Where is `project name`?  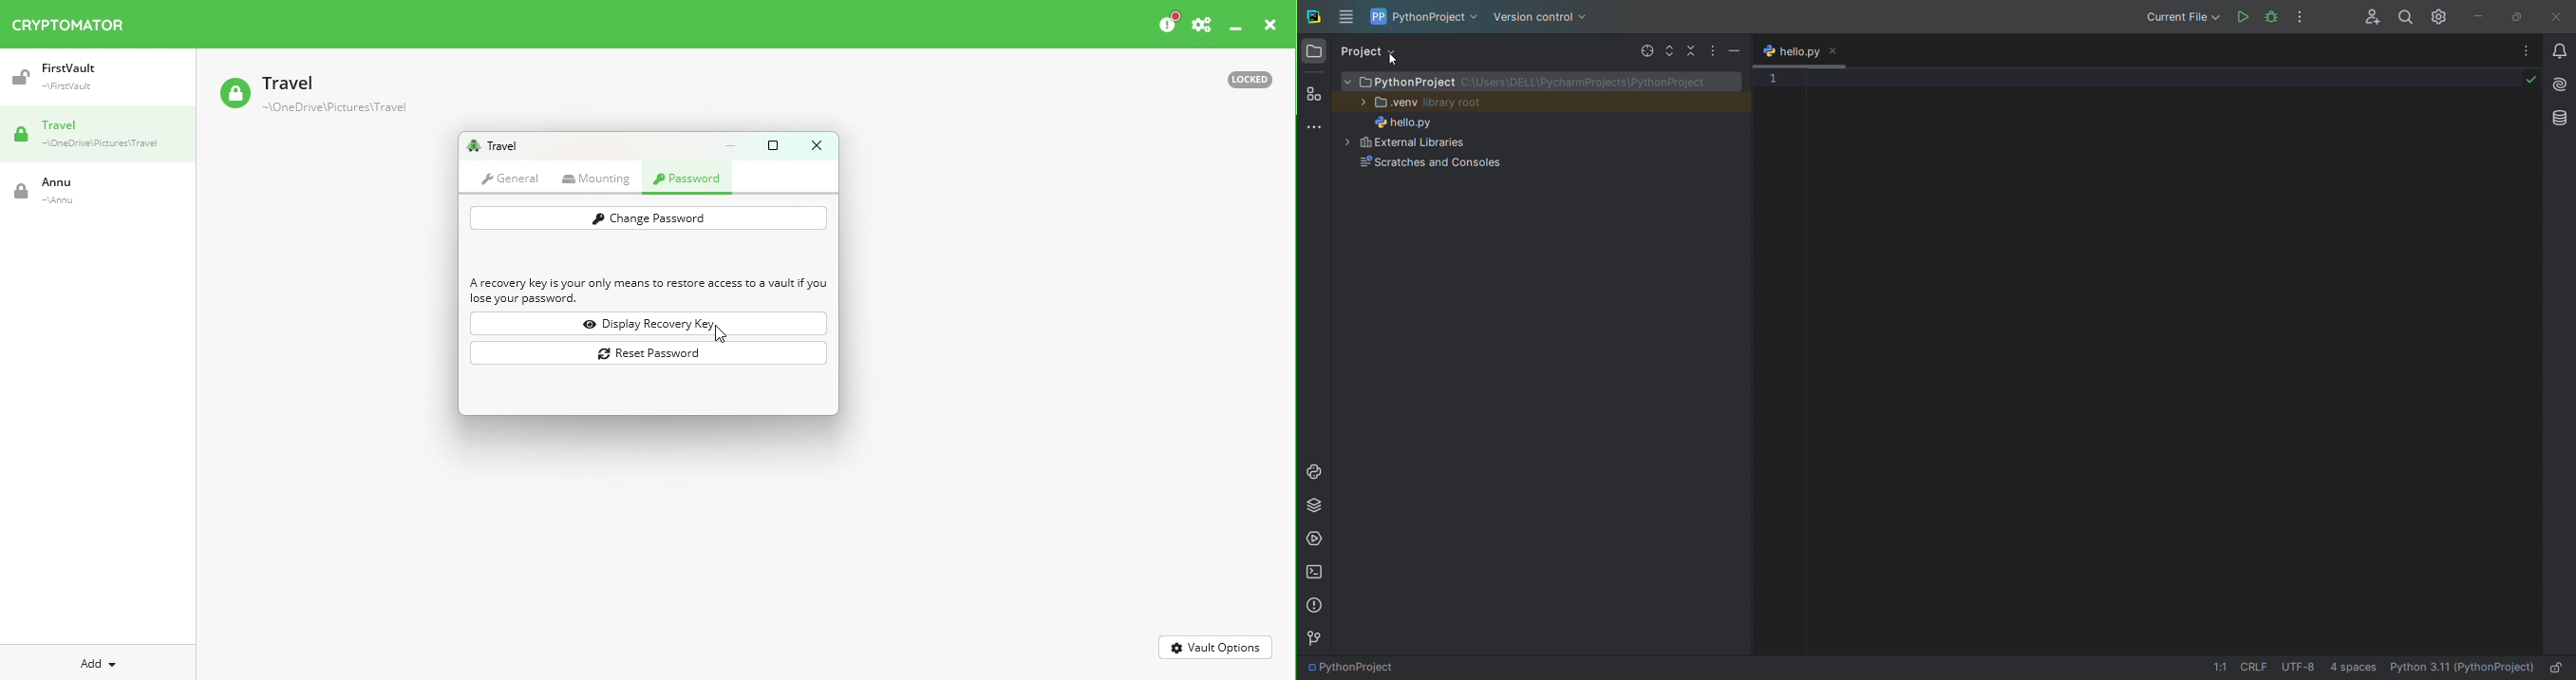 project name is located at coordinates (1426, 17).